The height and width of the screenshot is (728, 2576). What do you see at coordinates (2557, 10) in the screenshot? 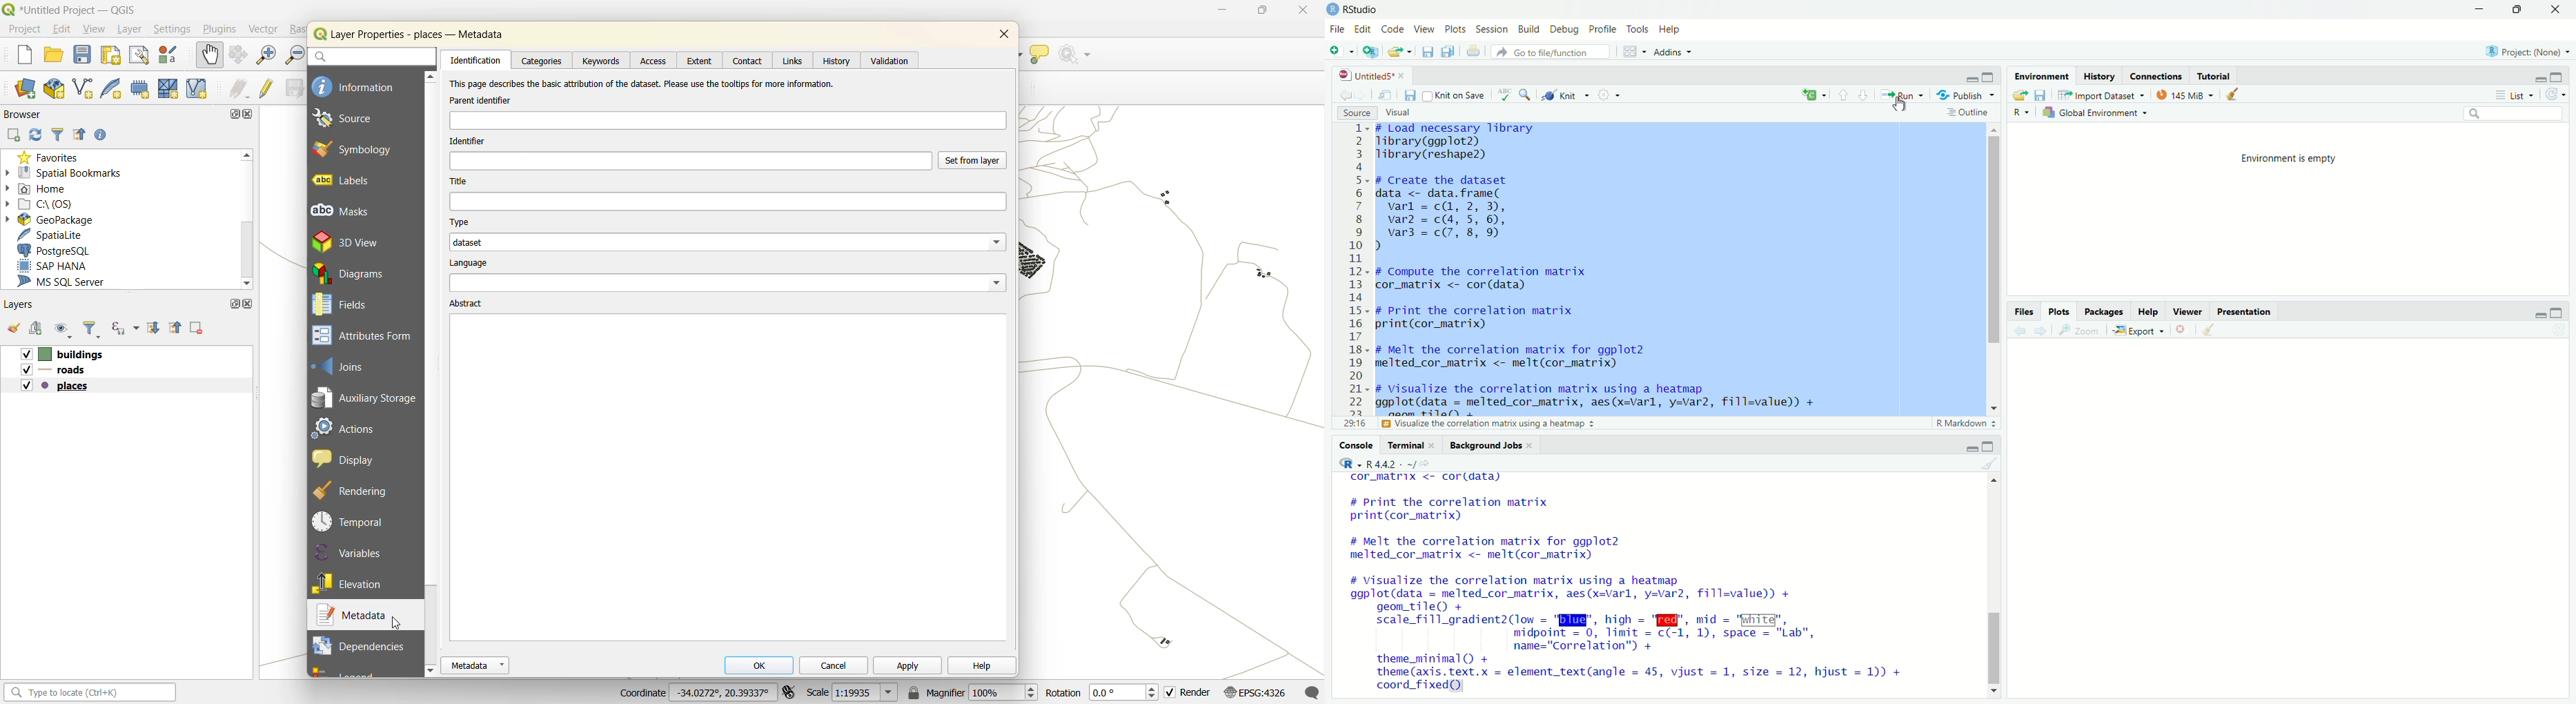
I see `close` at bounding box center [2557, 10].